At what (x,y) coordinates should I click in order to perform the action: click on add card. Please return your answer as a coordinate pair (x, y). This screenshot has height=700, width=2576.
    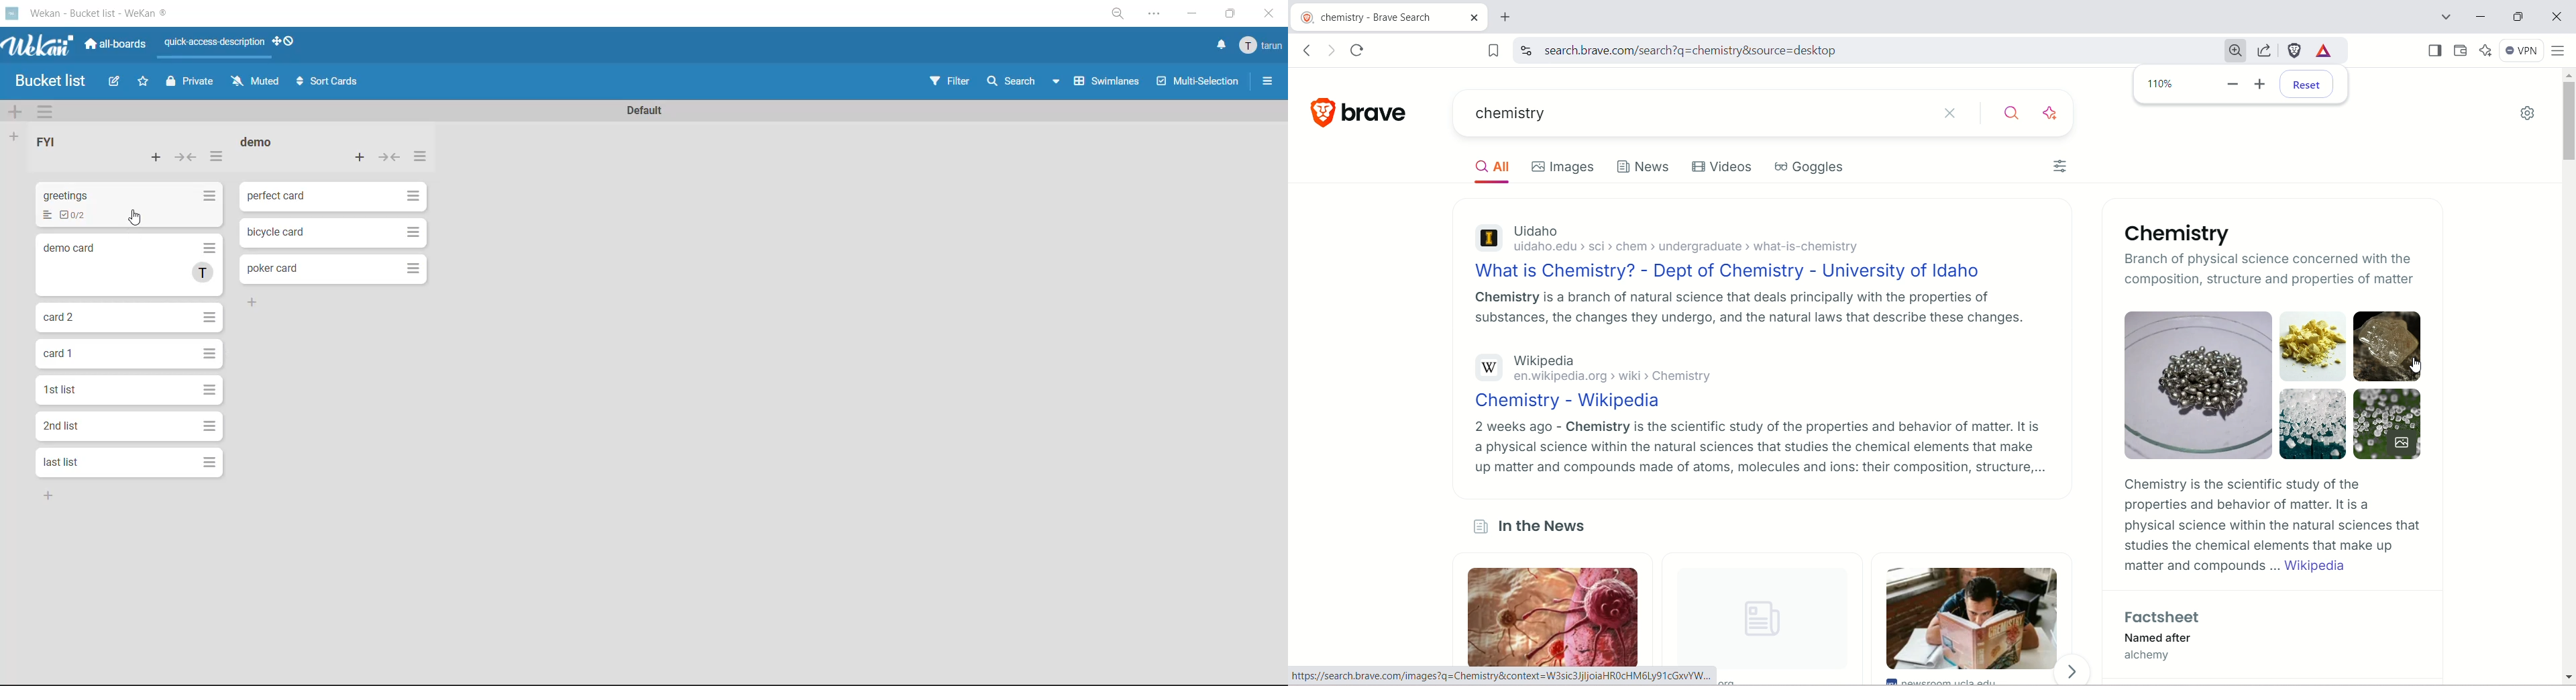
    Looking at the image, I should click on (153, 156).